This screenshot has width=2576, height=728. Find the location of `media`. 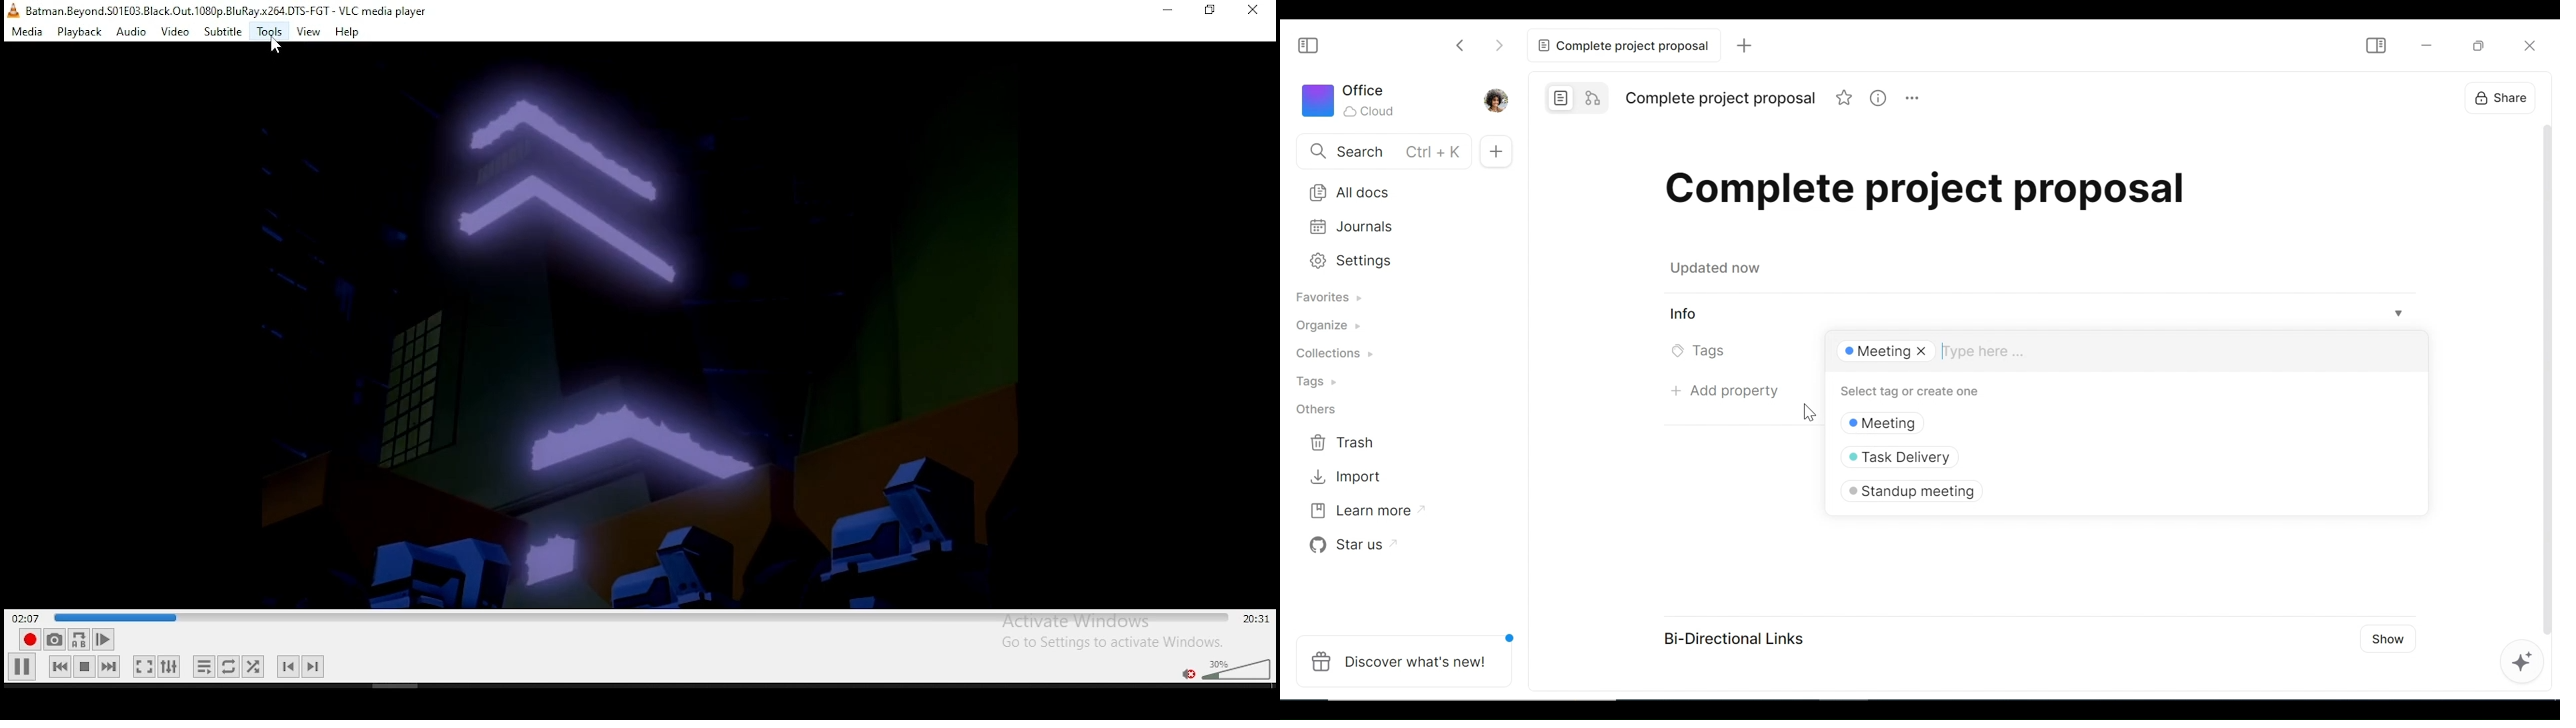

media is located at coordinates (29, 32).